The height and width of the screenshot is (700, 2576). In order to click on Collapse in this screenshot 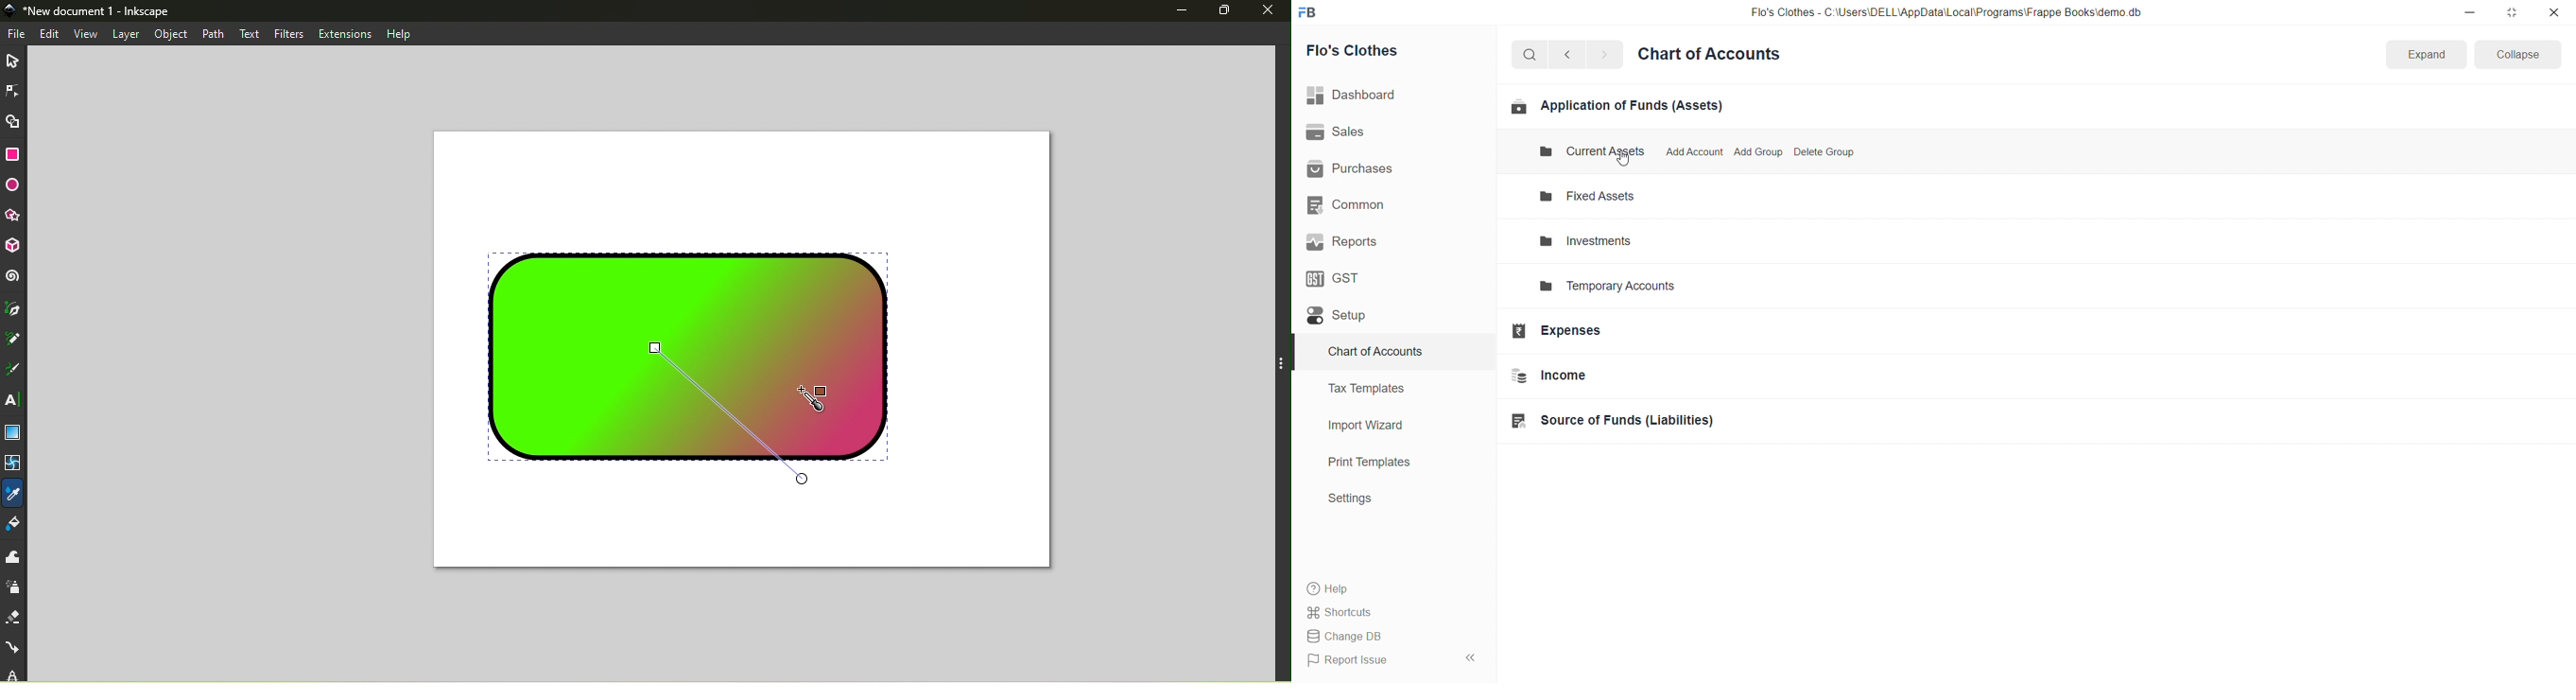, I will do `click(2519, 54)`.